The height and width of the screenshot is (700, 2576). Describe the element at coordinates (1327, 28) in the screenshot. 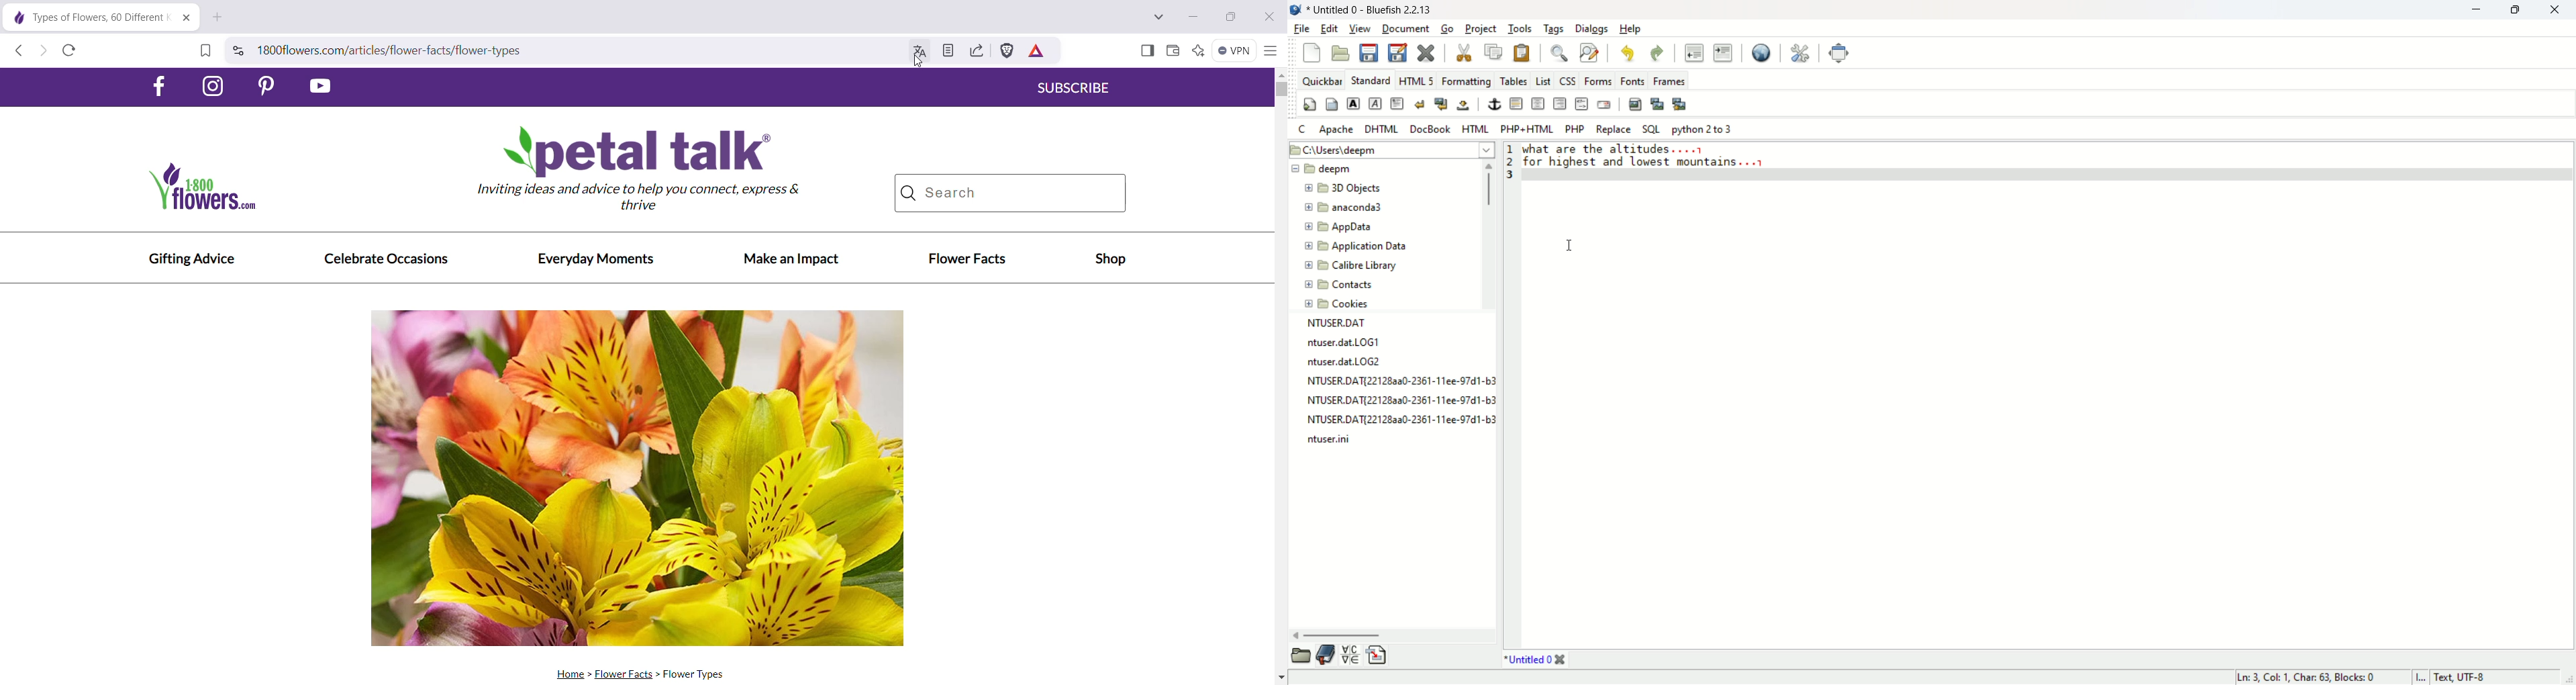

I see `edit` at that location.